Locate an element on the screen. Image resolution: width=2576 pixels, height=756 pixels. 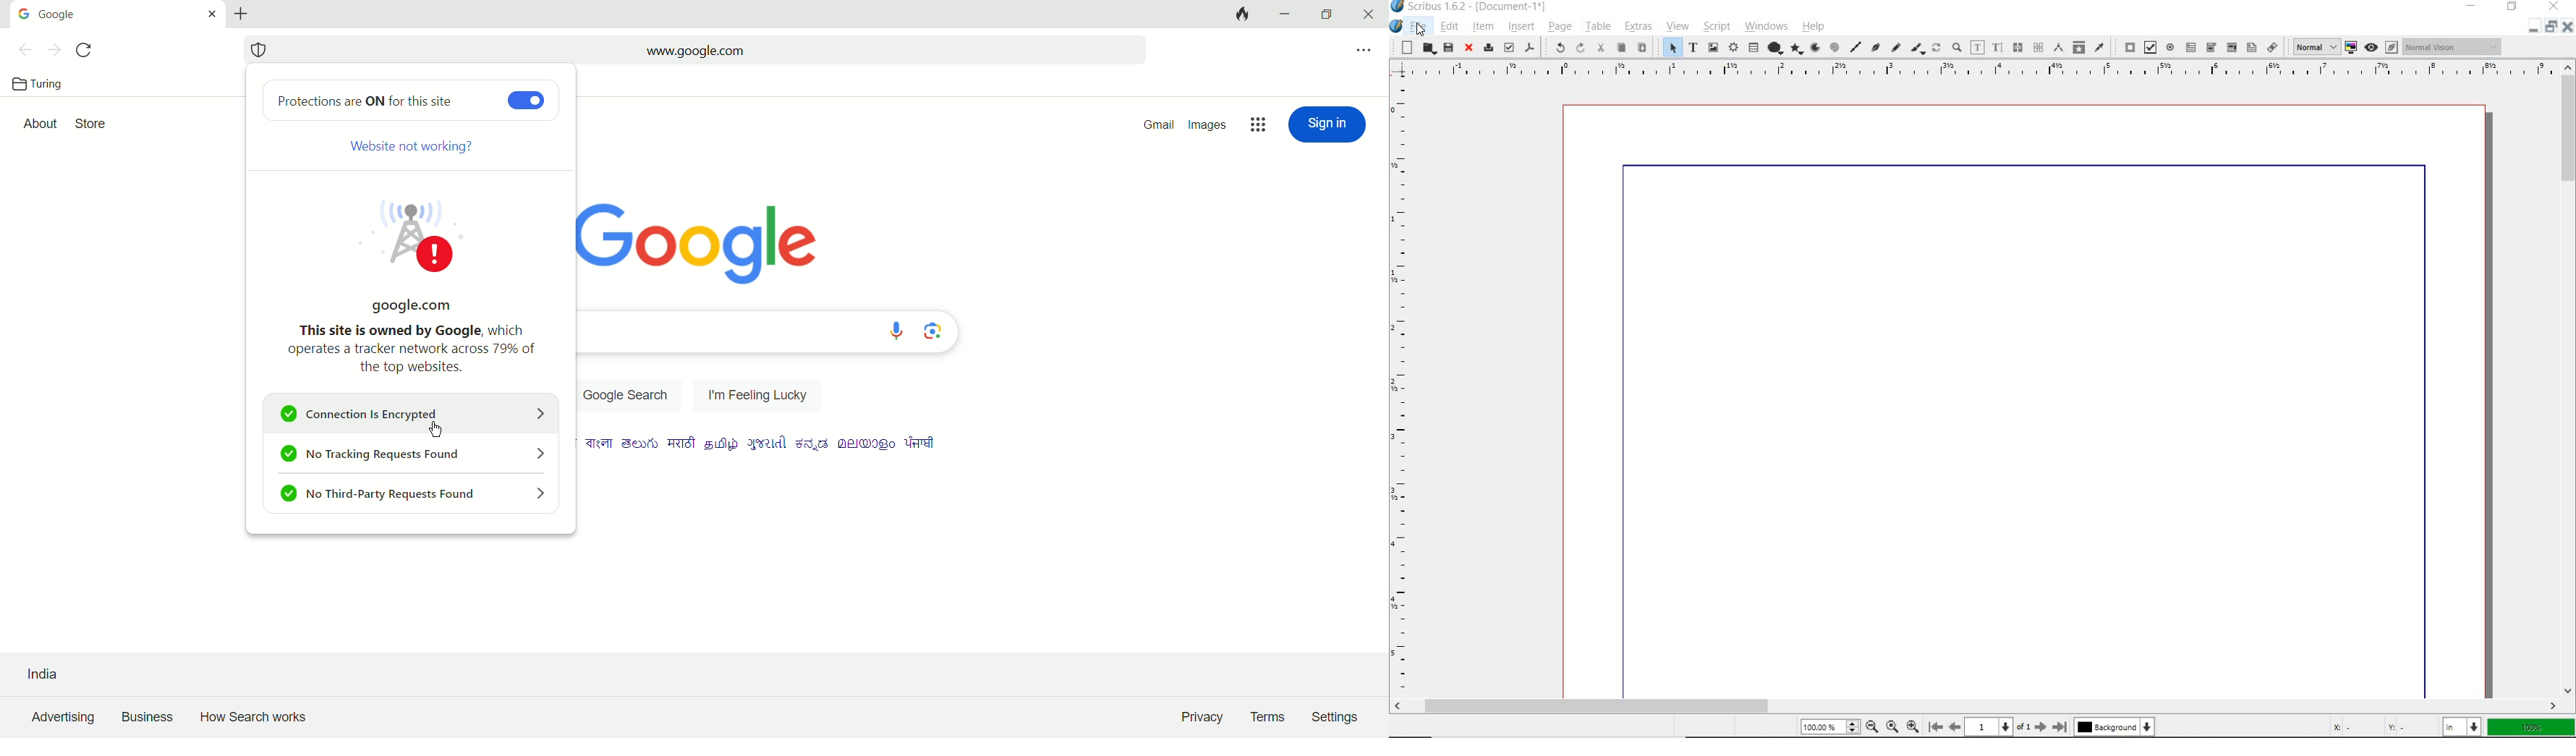
eye dropper is located at coordinates (2099, 47).